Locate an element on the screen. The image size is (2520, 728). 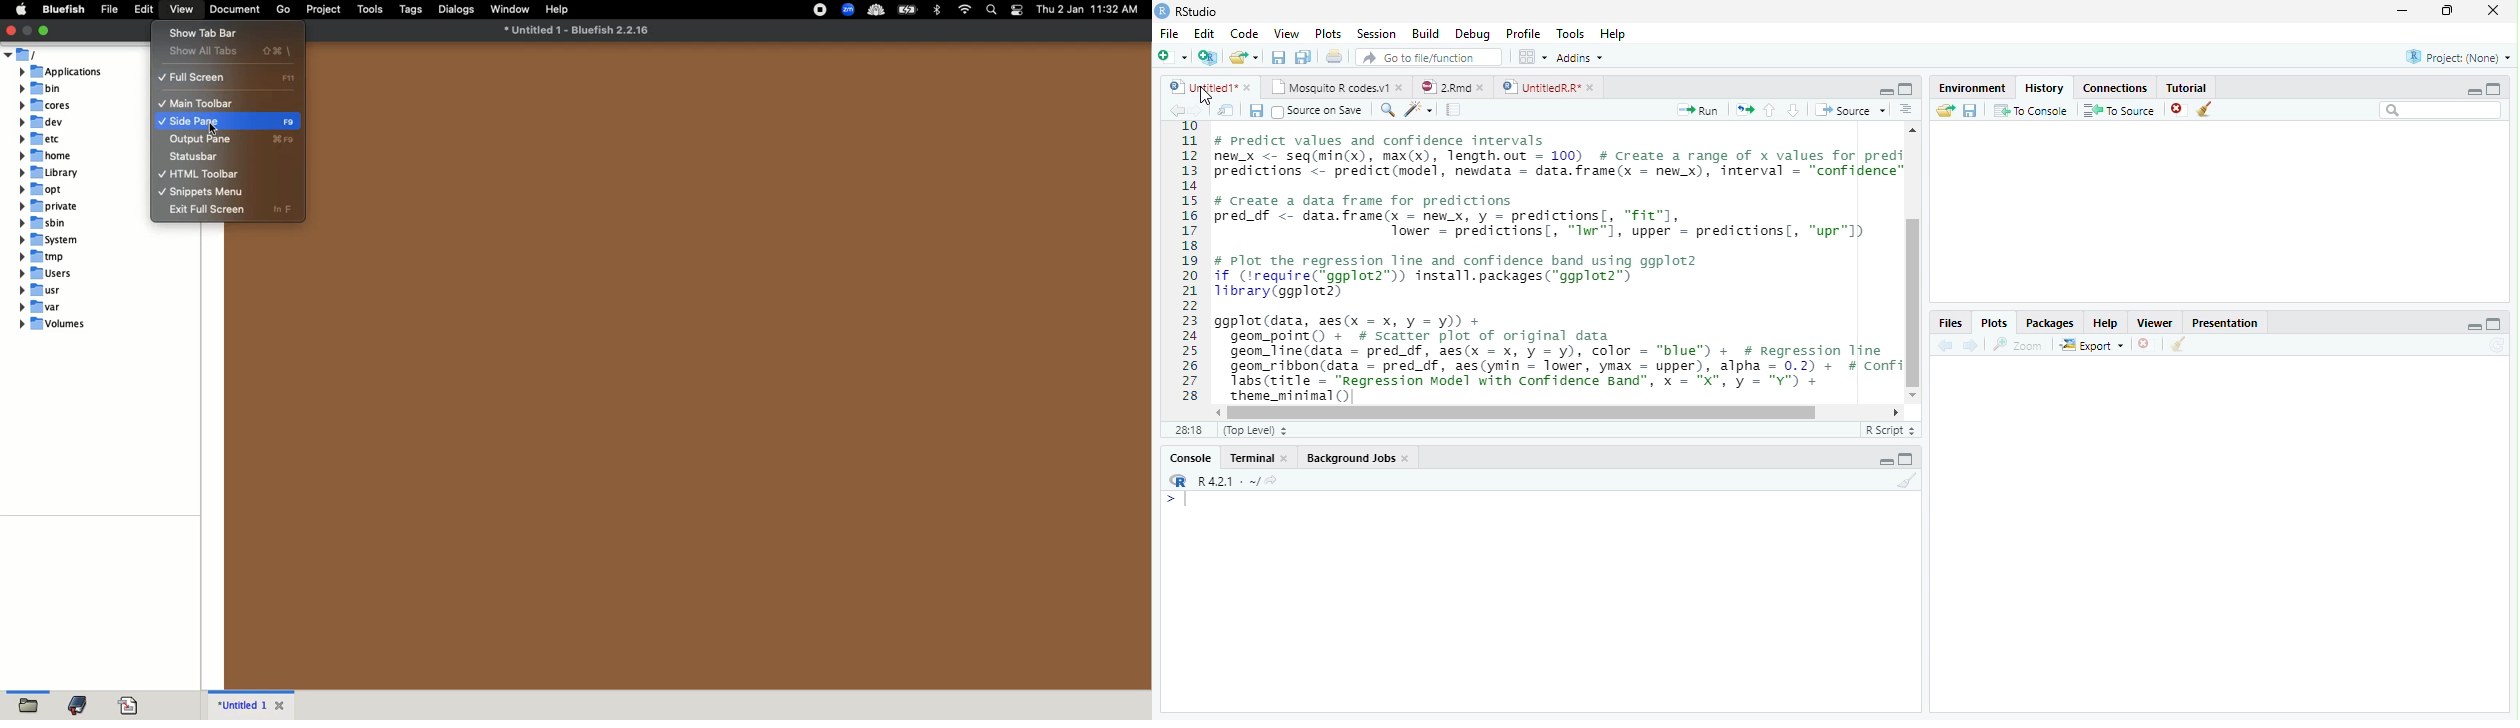
Files is located at coordinates (1952, 322).